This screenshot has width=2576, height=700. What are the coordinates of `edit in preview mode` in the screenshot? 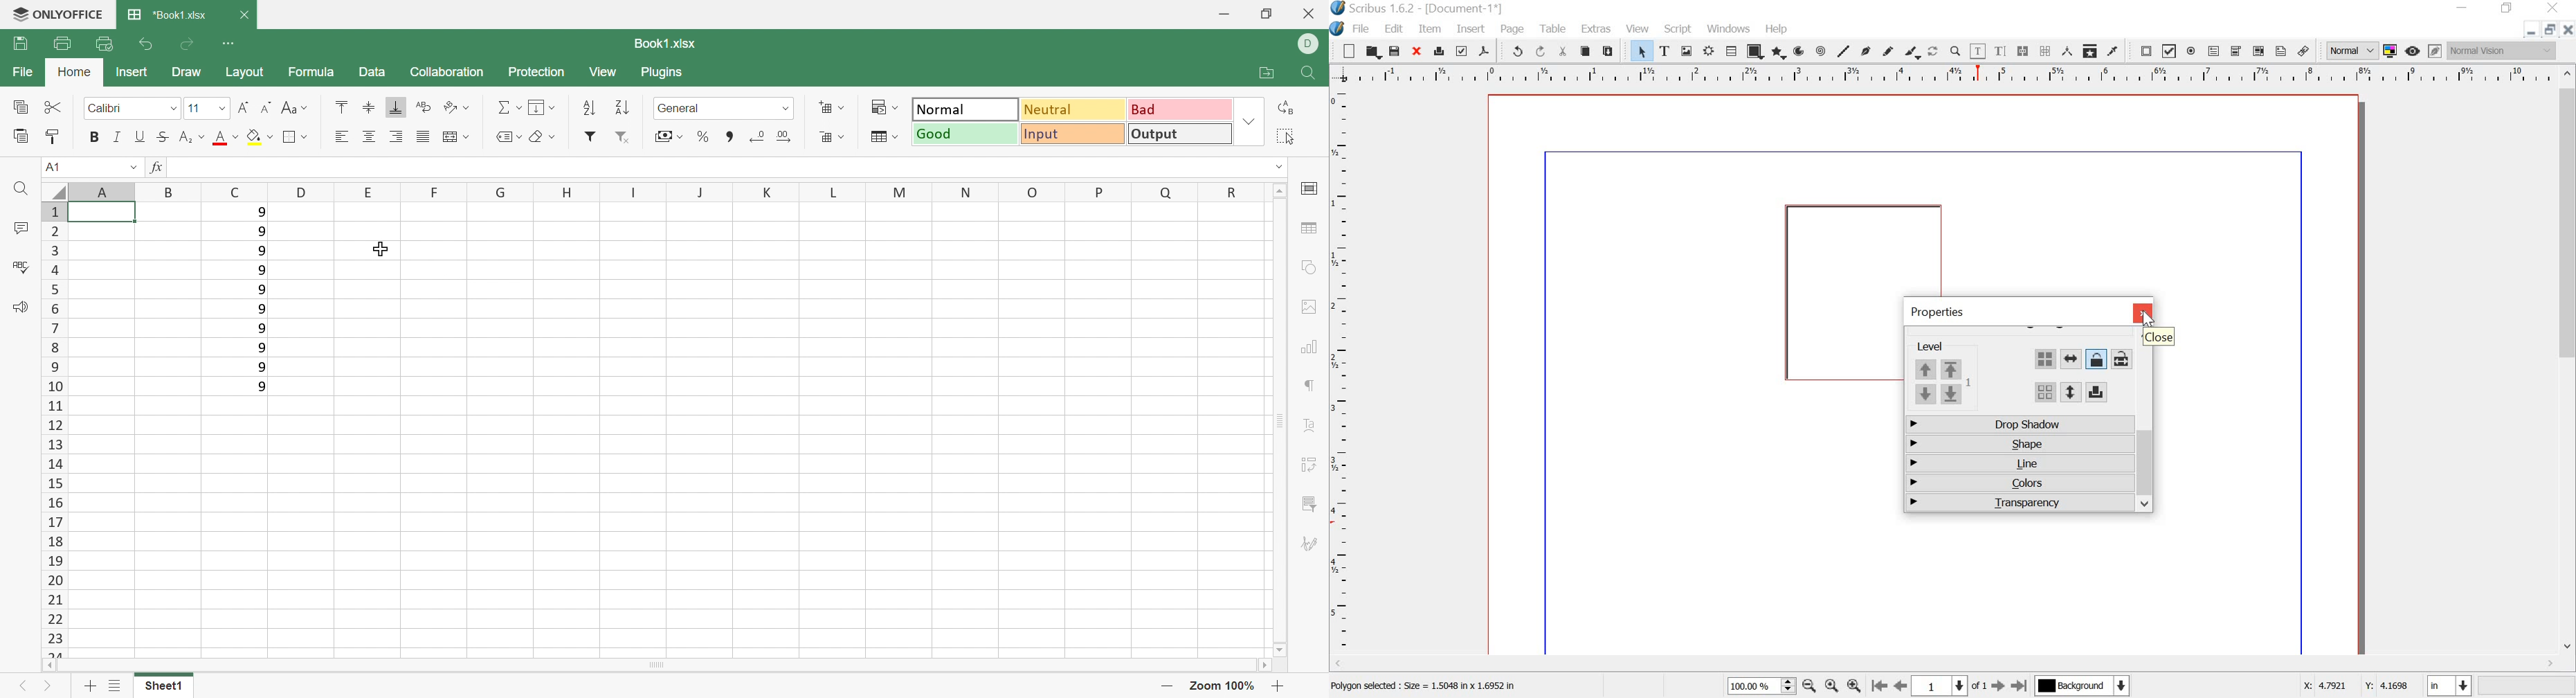 It's located at (2436, 51).